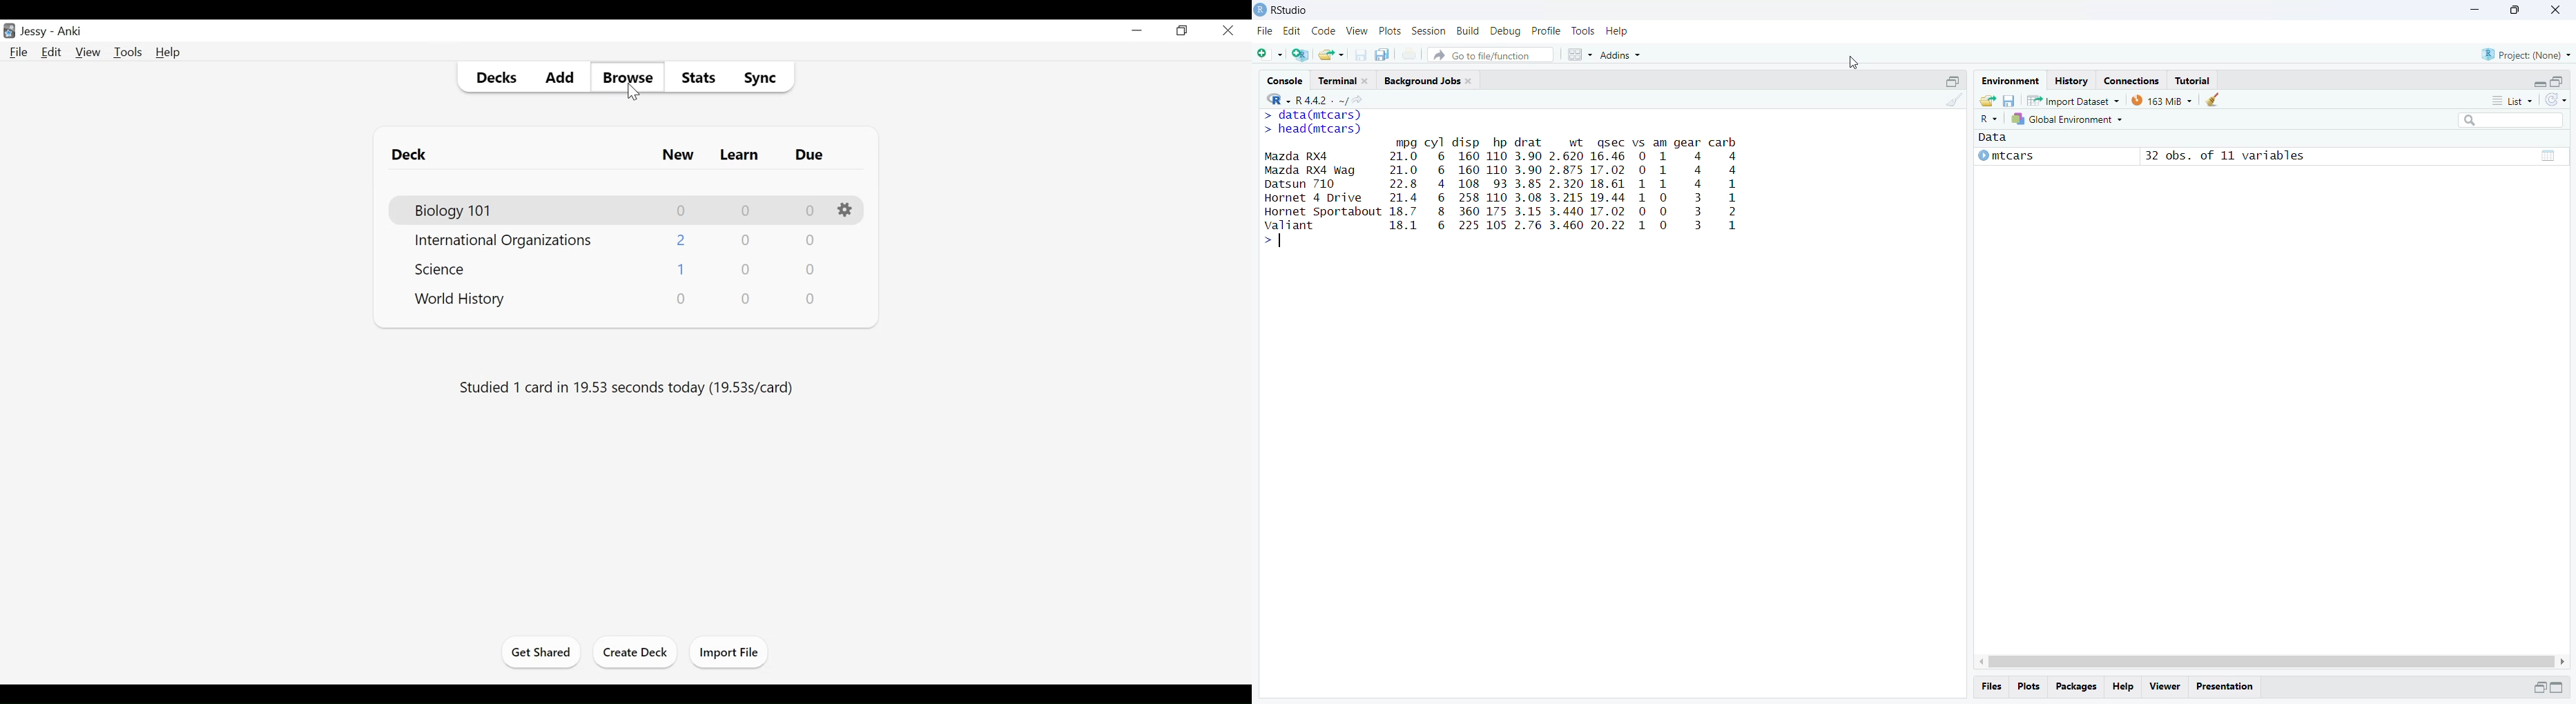 The width and height of the screenshot is (2576, 728). What do you see at coordinates (2078, 687) in the screenshot?
I see `Packages` at bounding box center [2078, 687].